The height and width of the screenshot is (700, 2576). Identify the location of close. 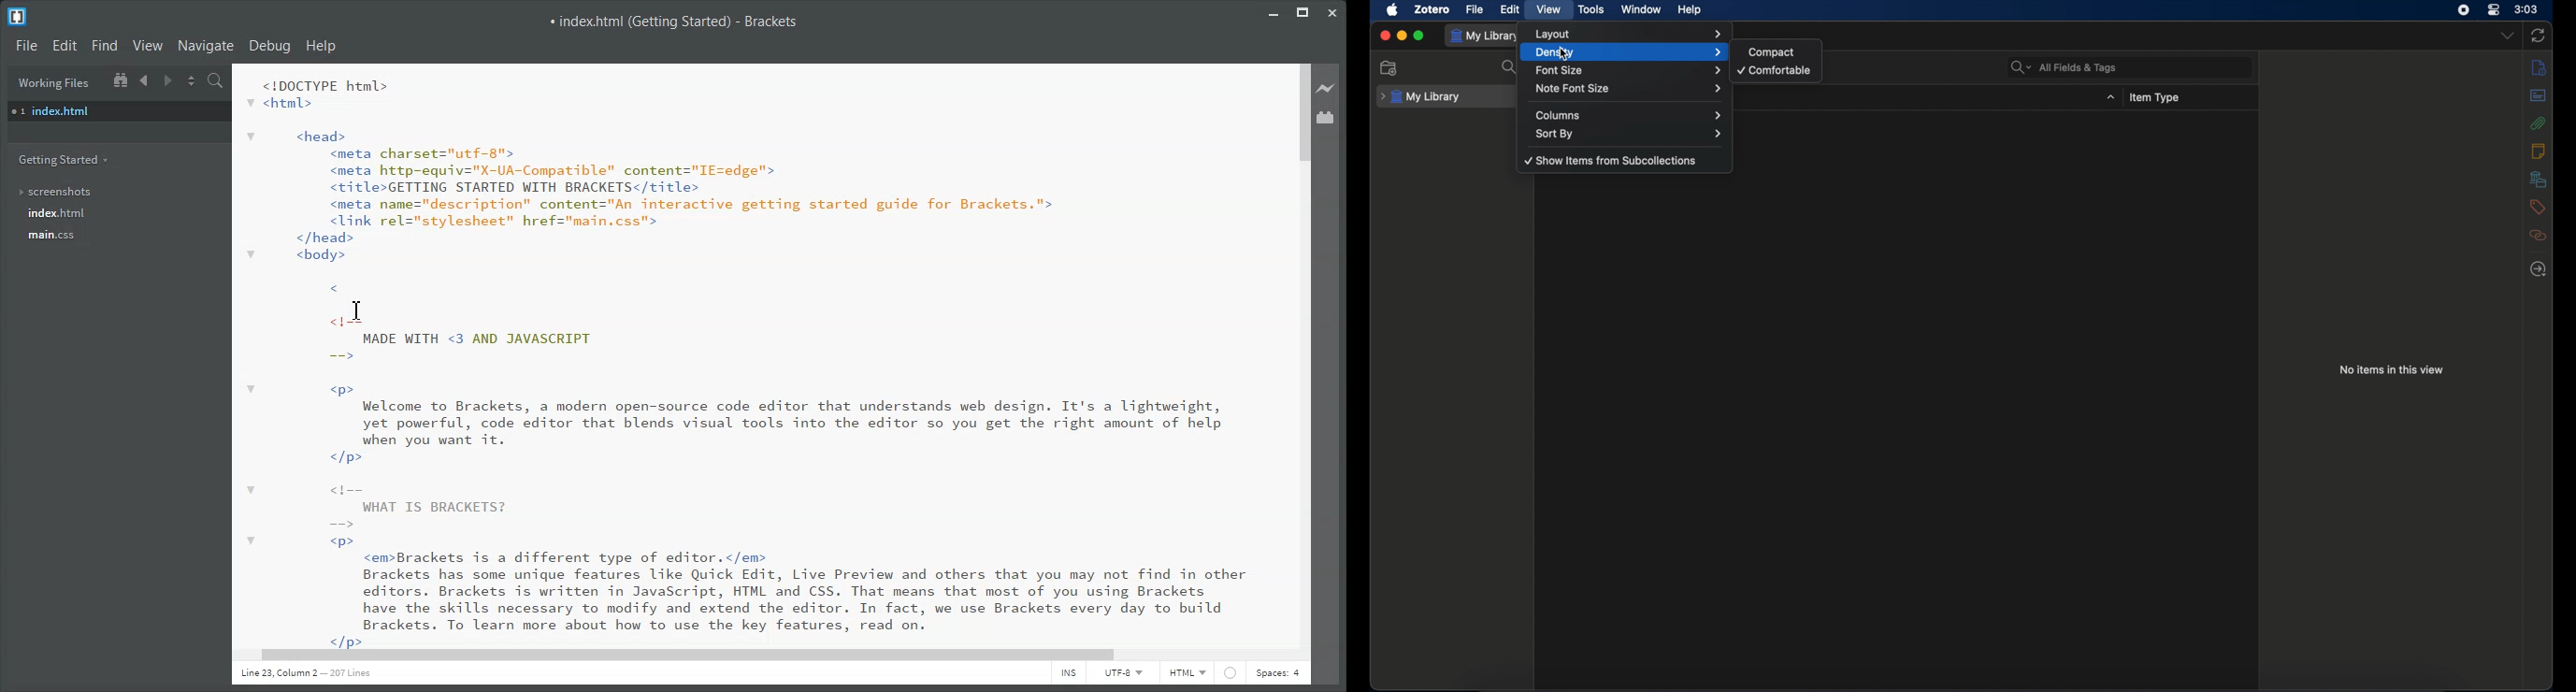
(1386, 35).